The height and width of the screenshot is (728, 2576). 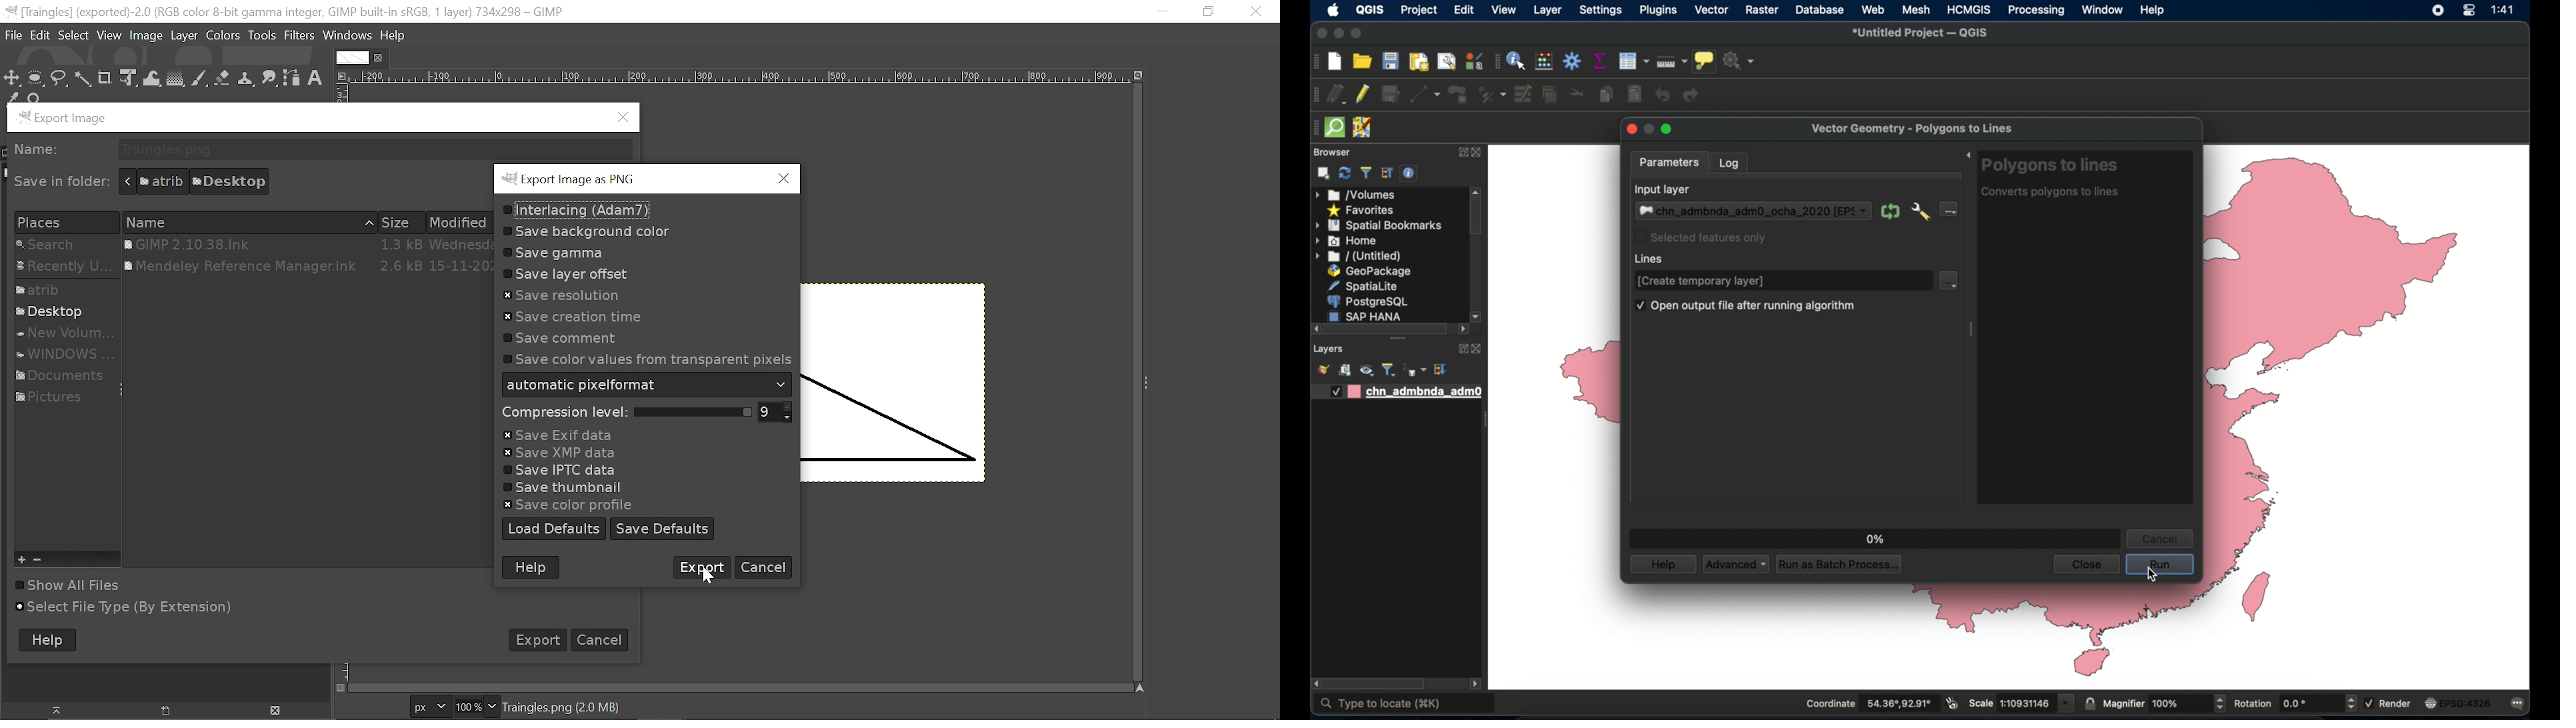 I want to click on delete selected, so click(x=1549, y=95).